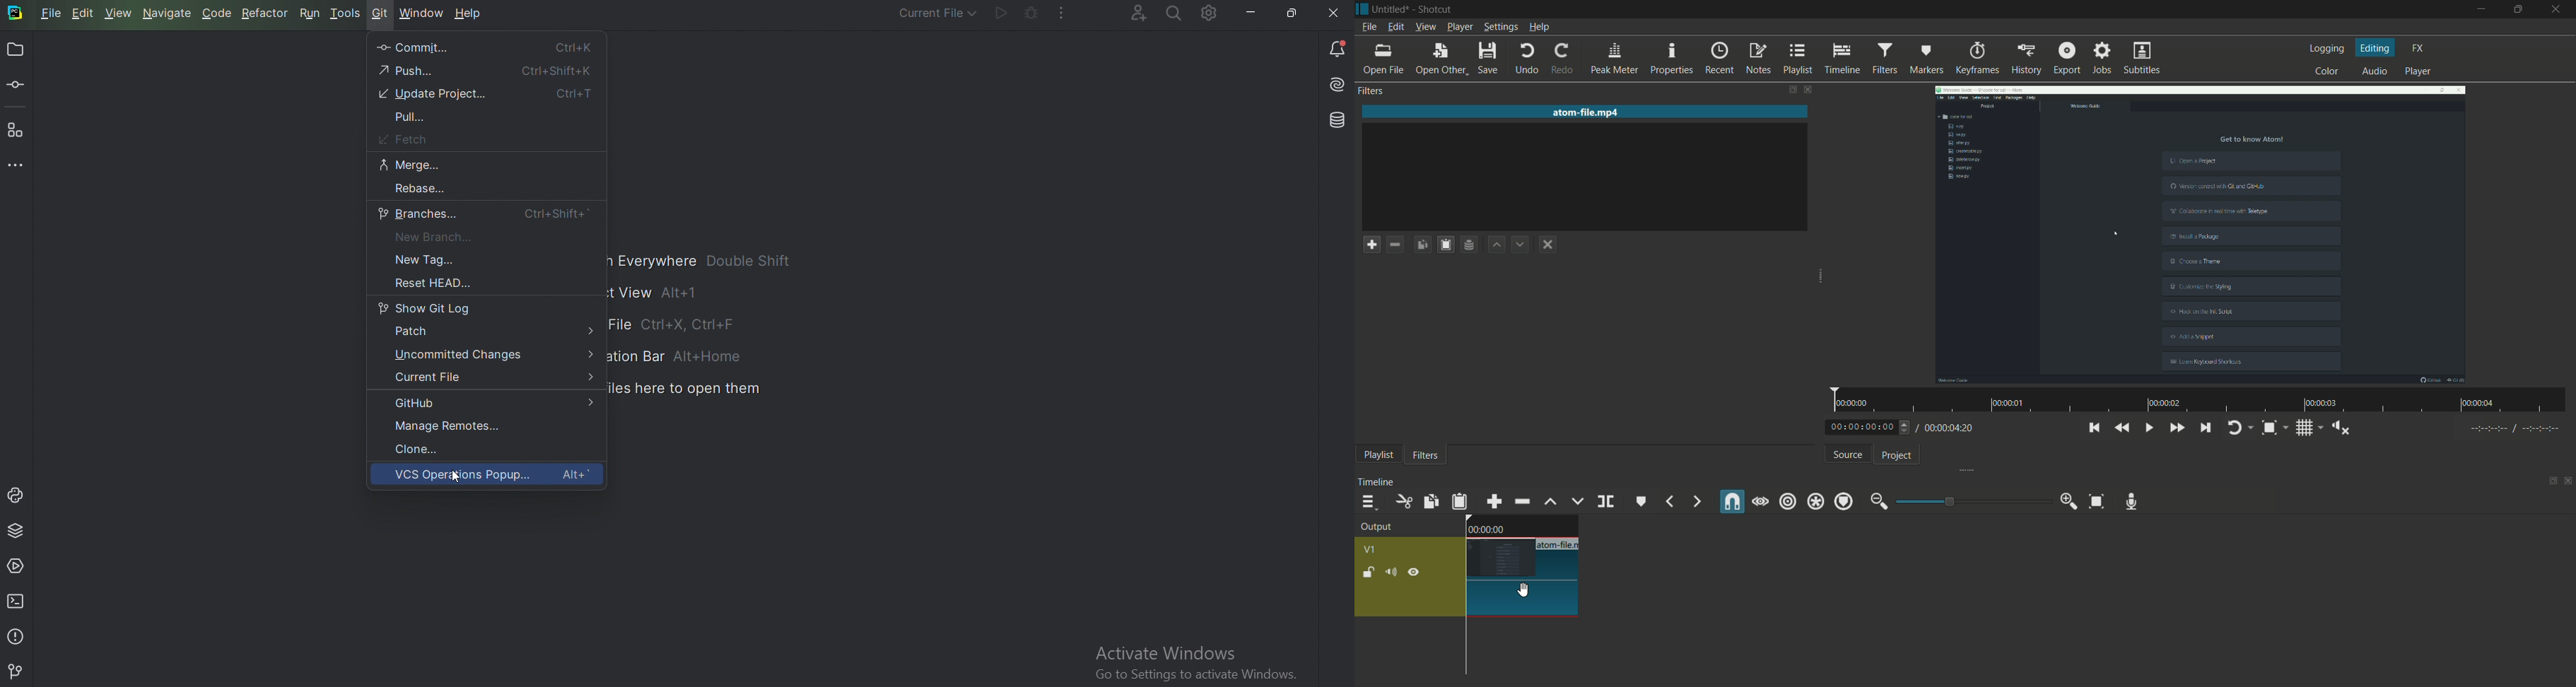 The height and width of the screenshot is (700, 2576). Describe the element at coordinates (2147, 427) in the screenshot. I see `toggle play or pause` at that location.